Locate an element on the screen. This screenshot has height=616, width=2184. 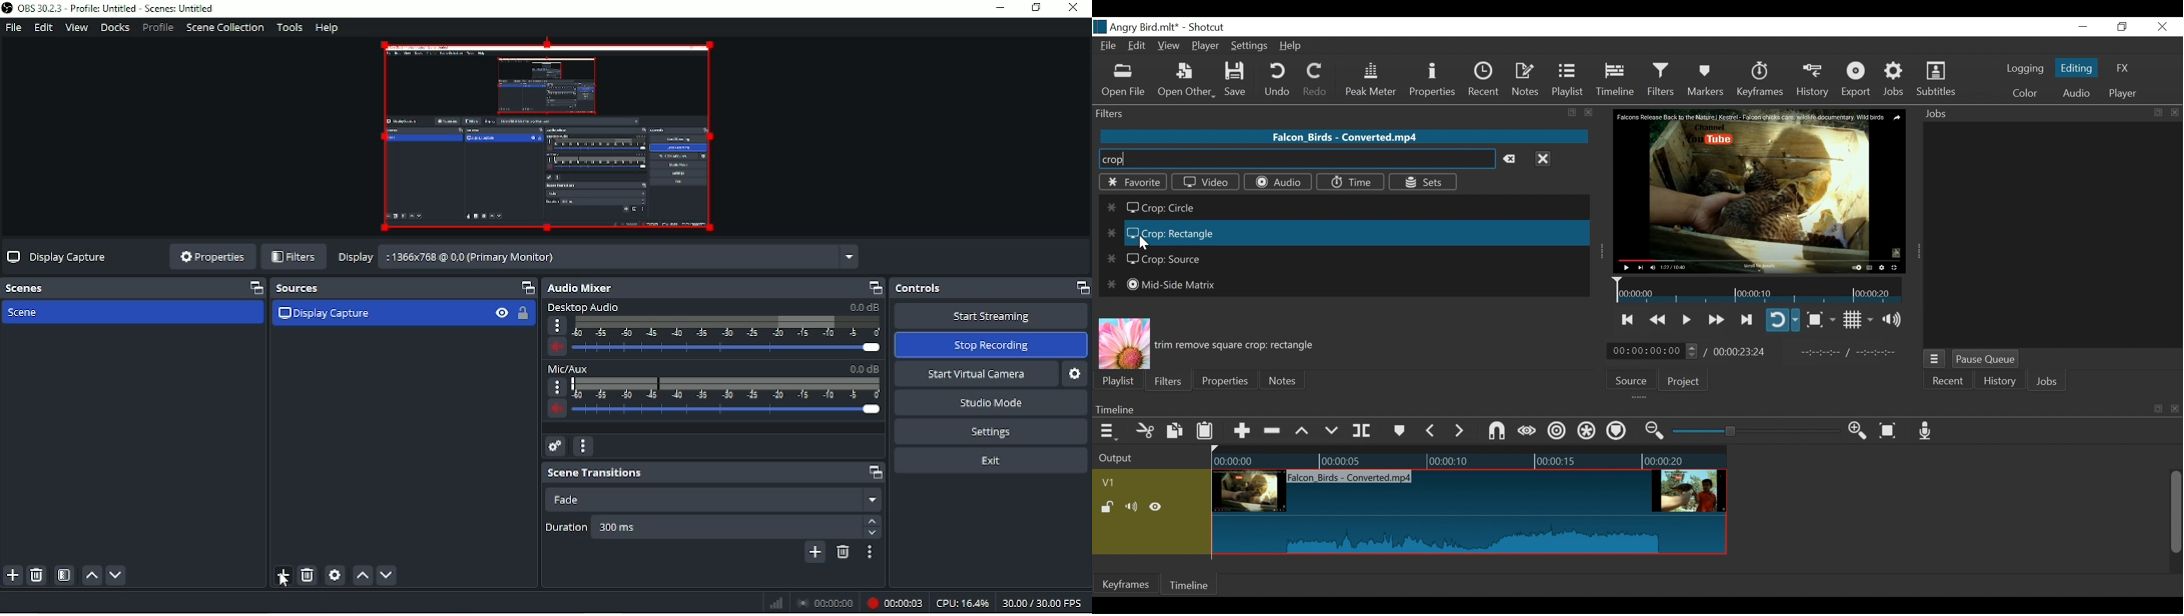
Start virtual camera is located at coordinates (974, 373).